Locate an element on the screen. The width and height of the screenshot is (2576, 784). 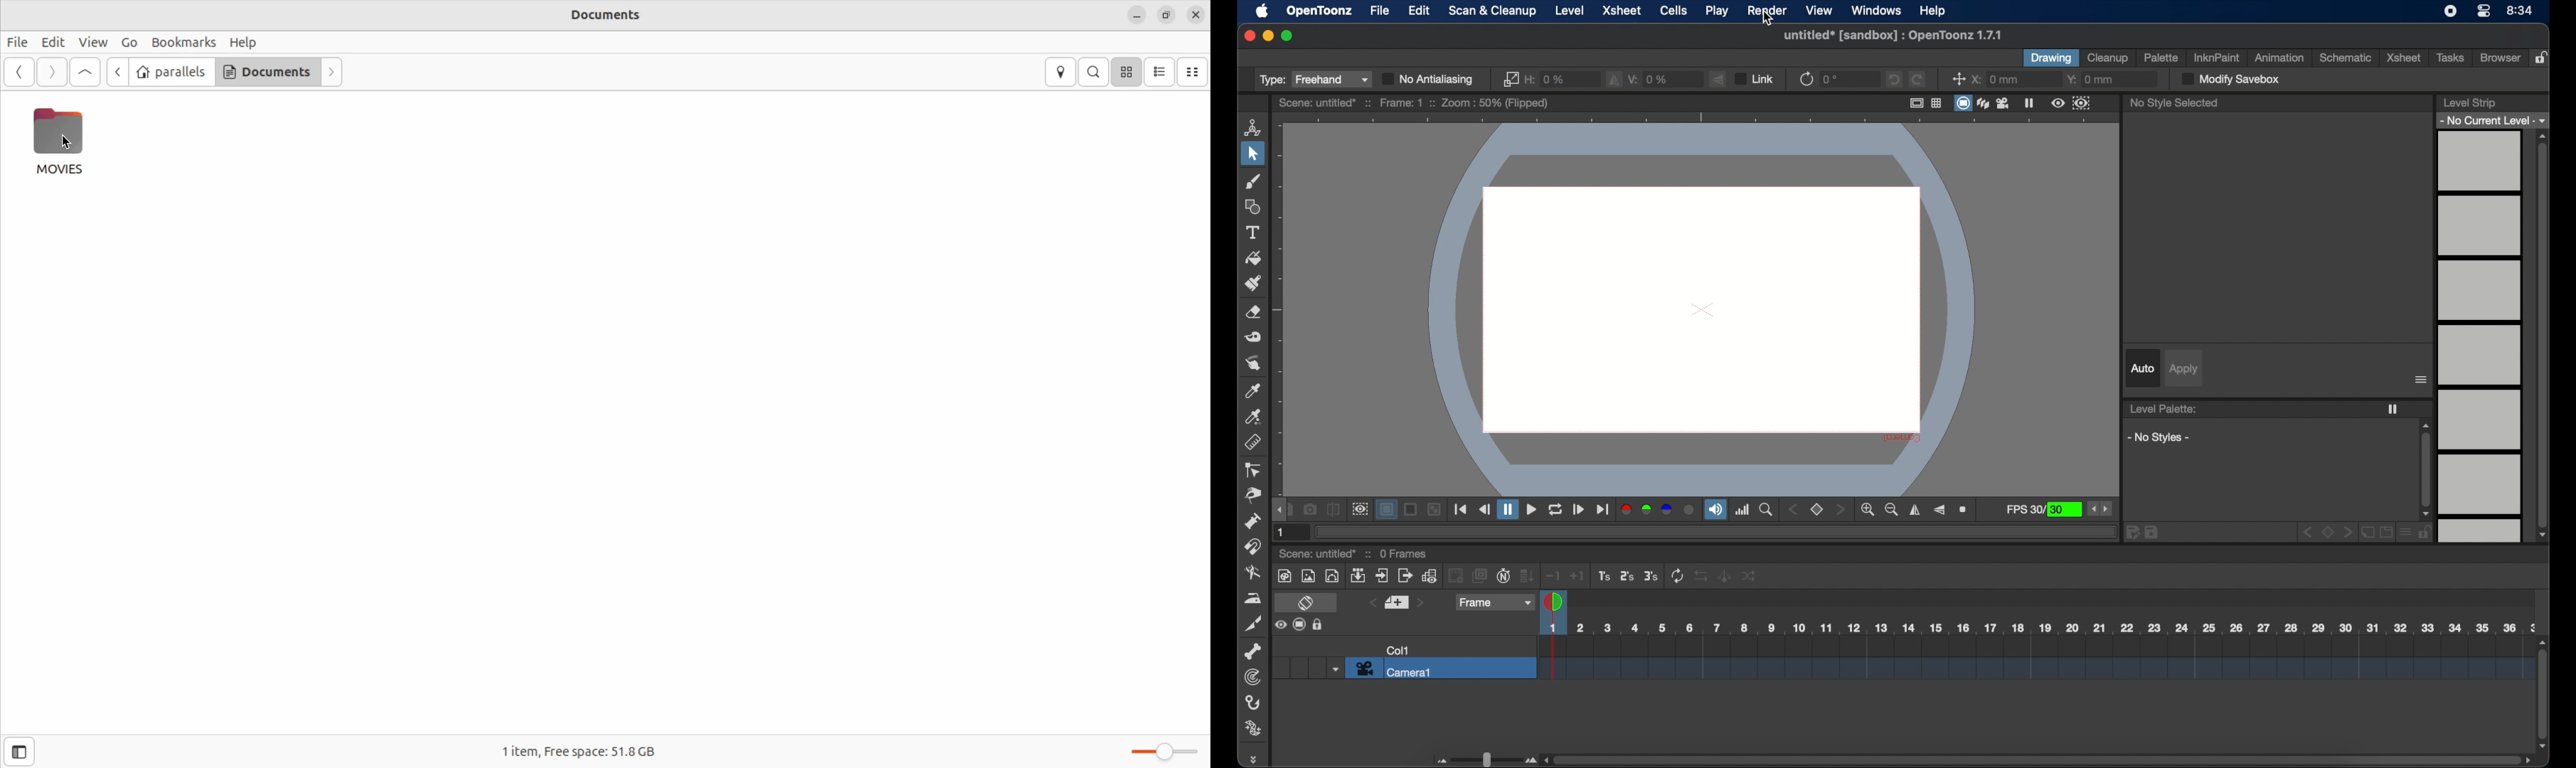
 is located at coordinates (1430, 575).